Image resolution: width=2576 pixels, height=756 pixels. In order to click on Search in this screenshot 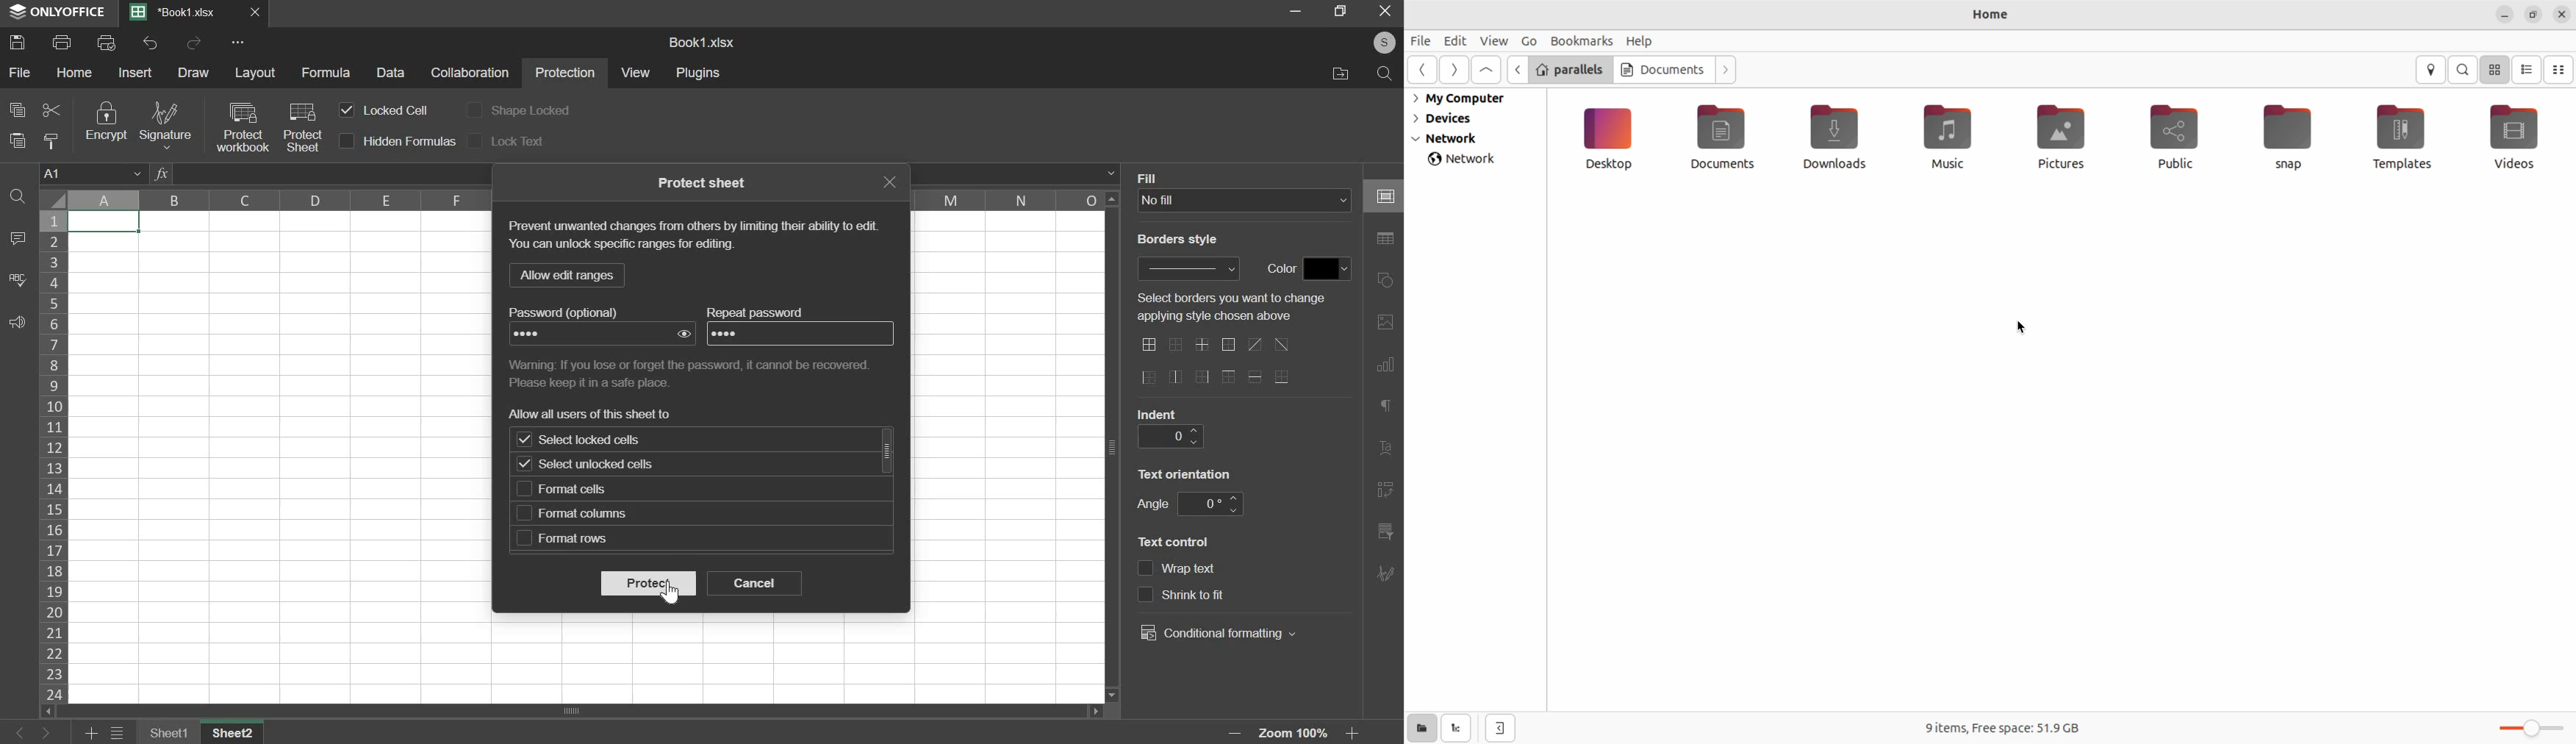, I will do `click(1385, 74)`.